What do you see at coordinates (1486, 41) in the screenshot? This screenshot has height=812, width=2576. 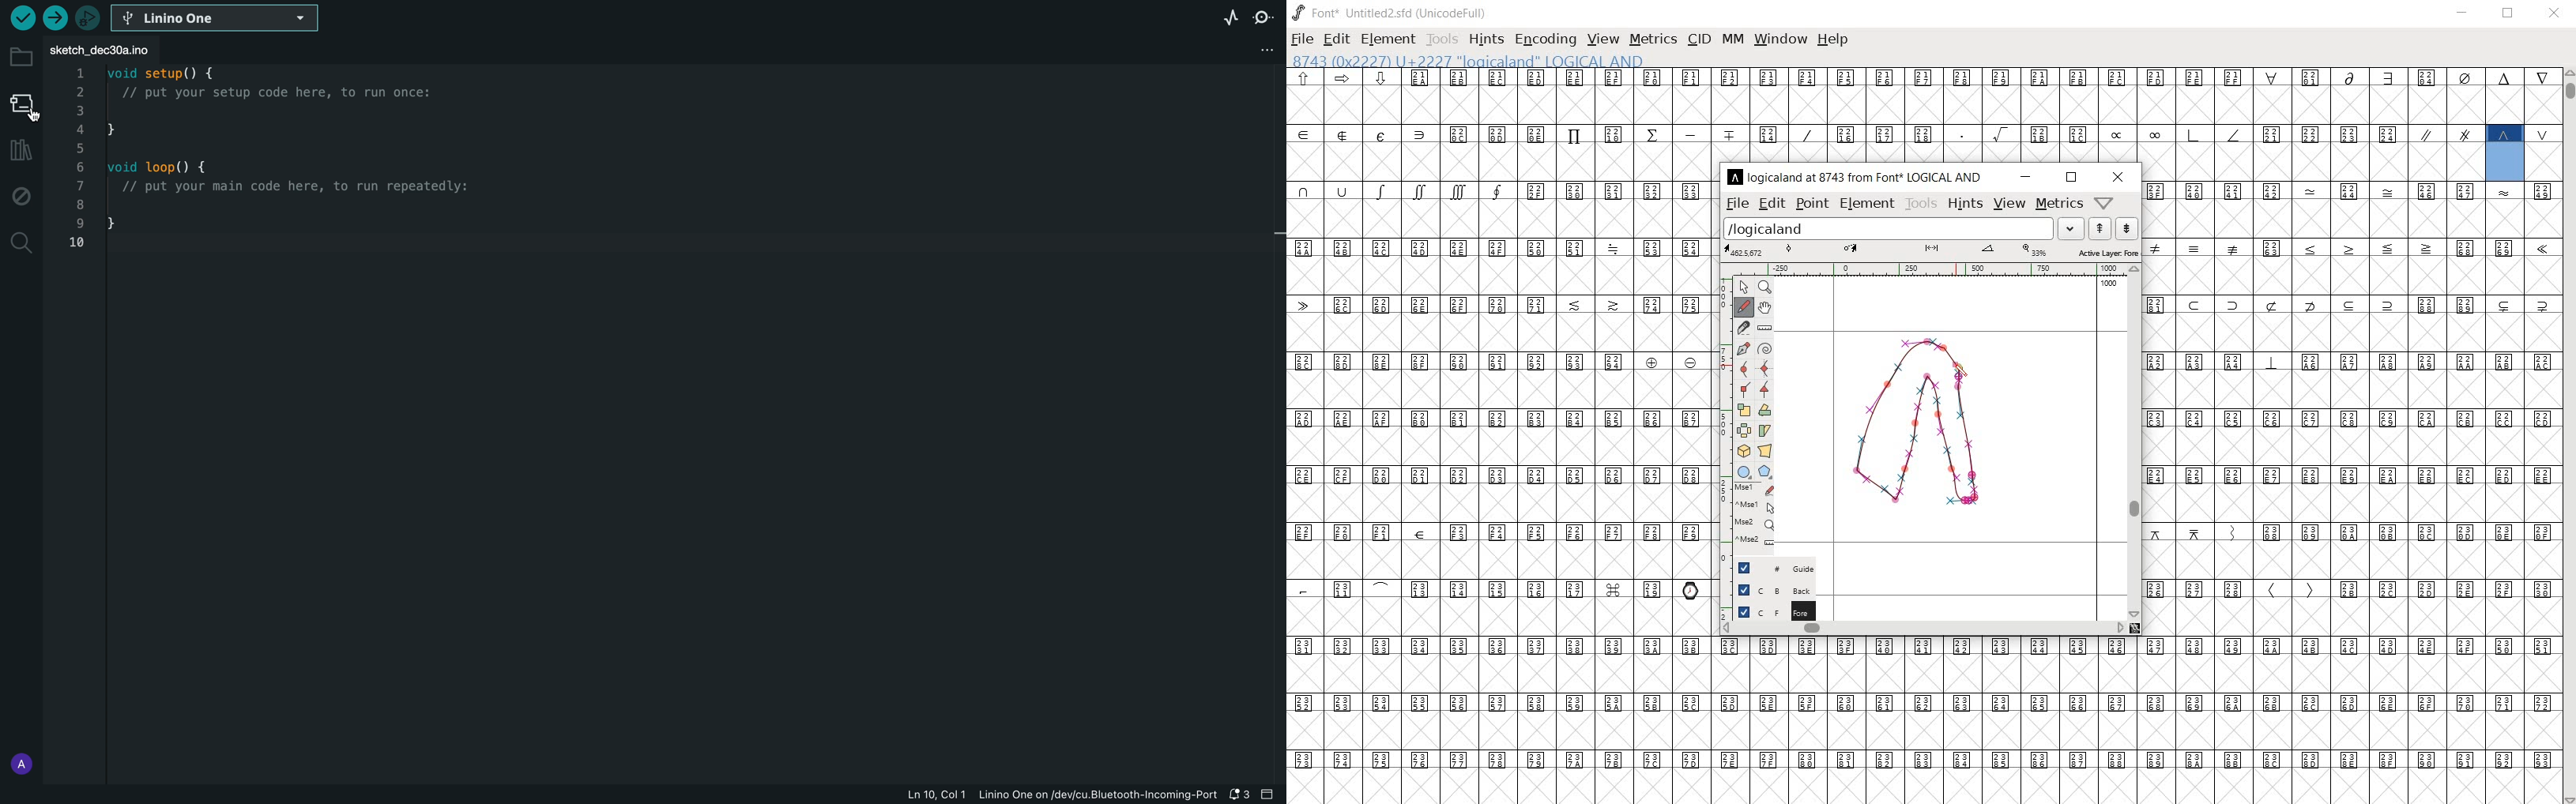 I see `hints` at bounding box center [1486, 41].